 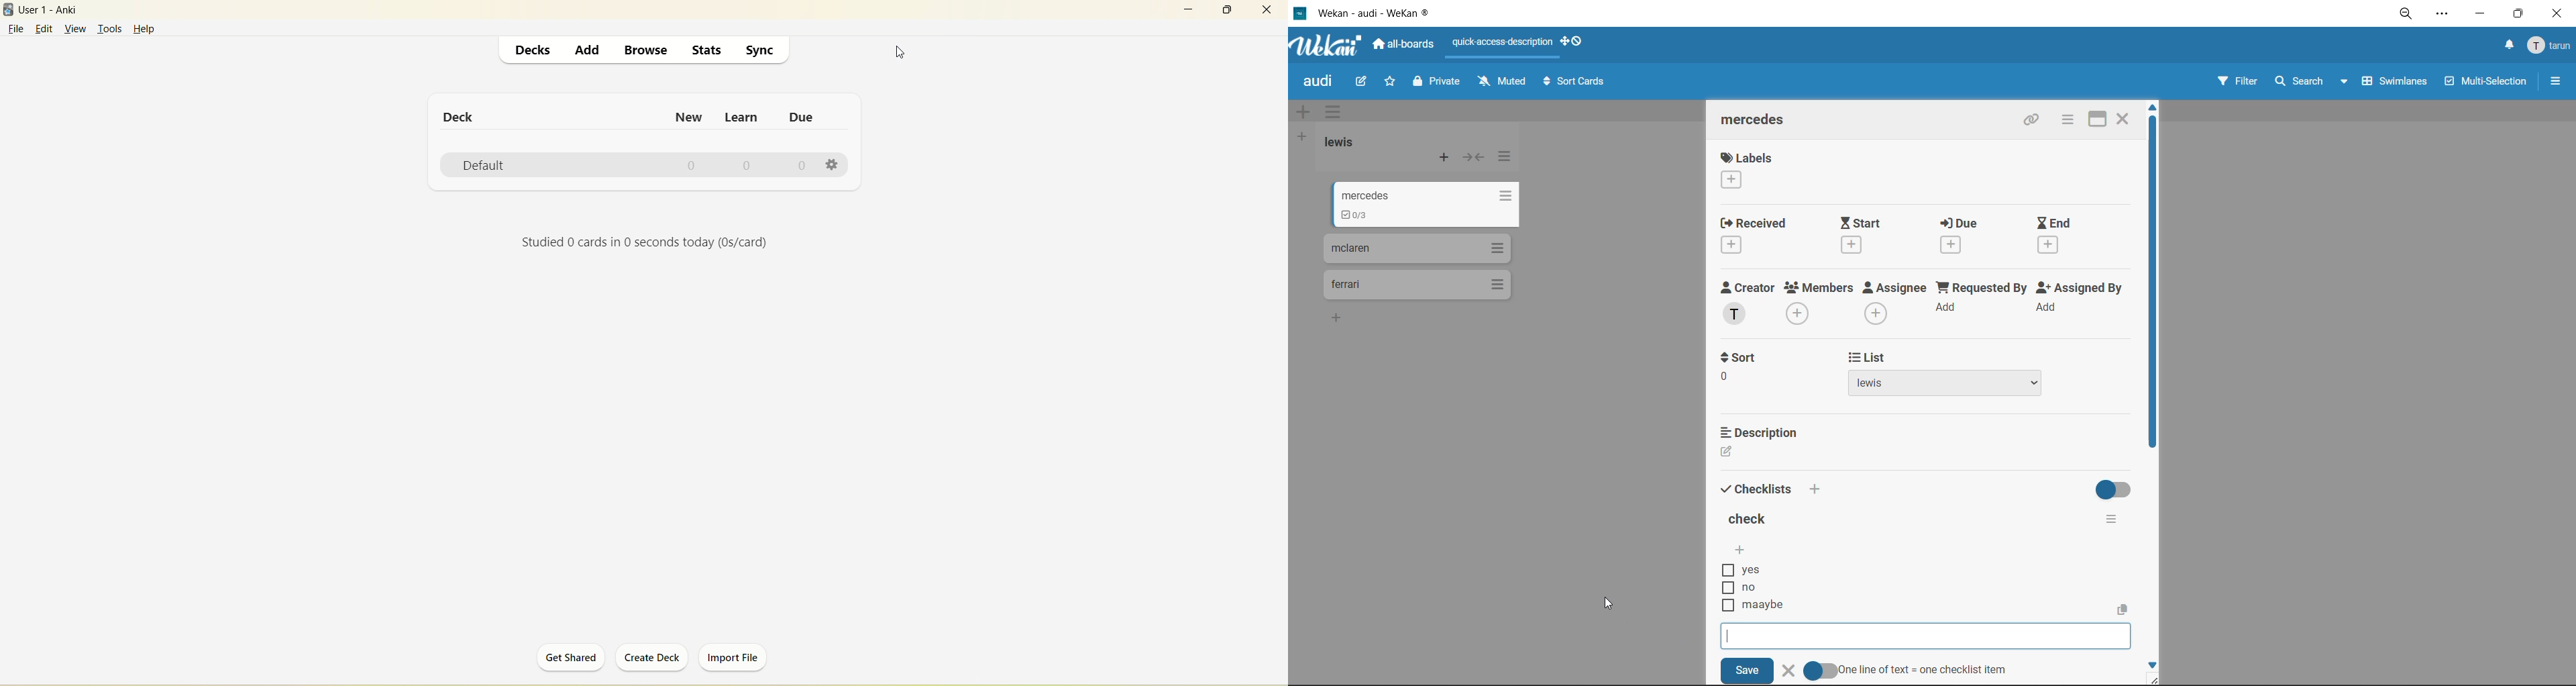 I want to click on 0, so click(x=804, y=164).